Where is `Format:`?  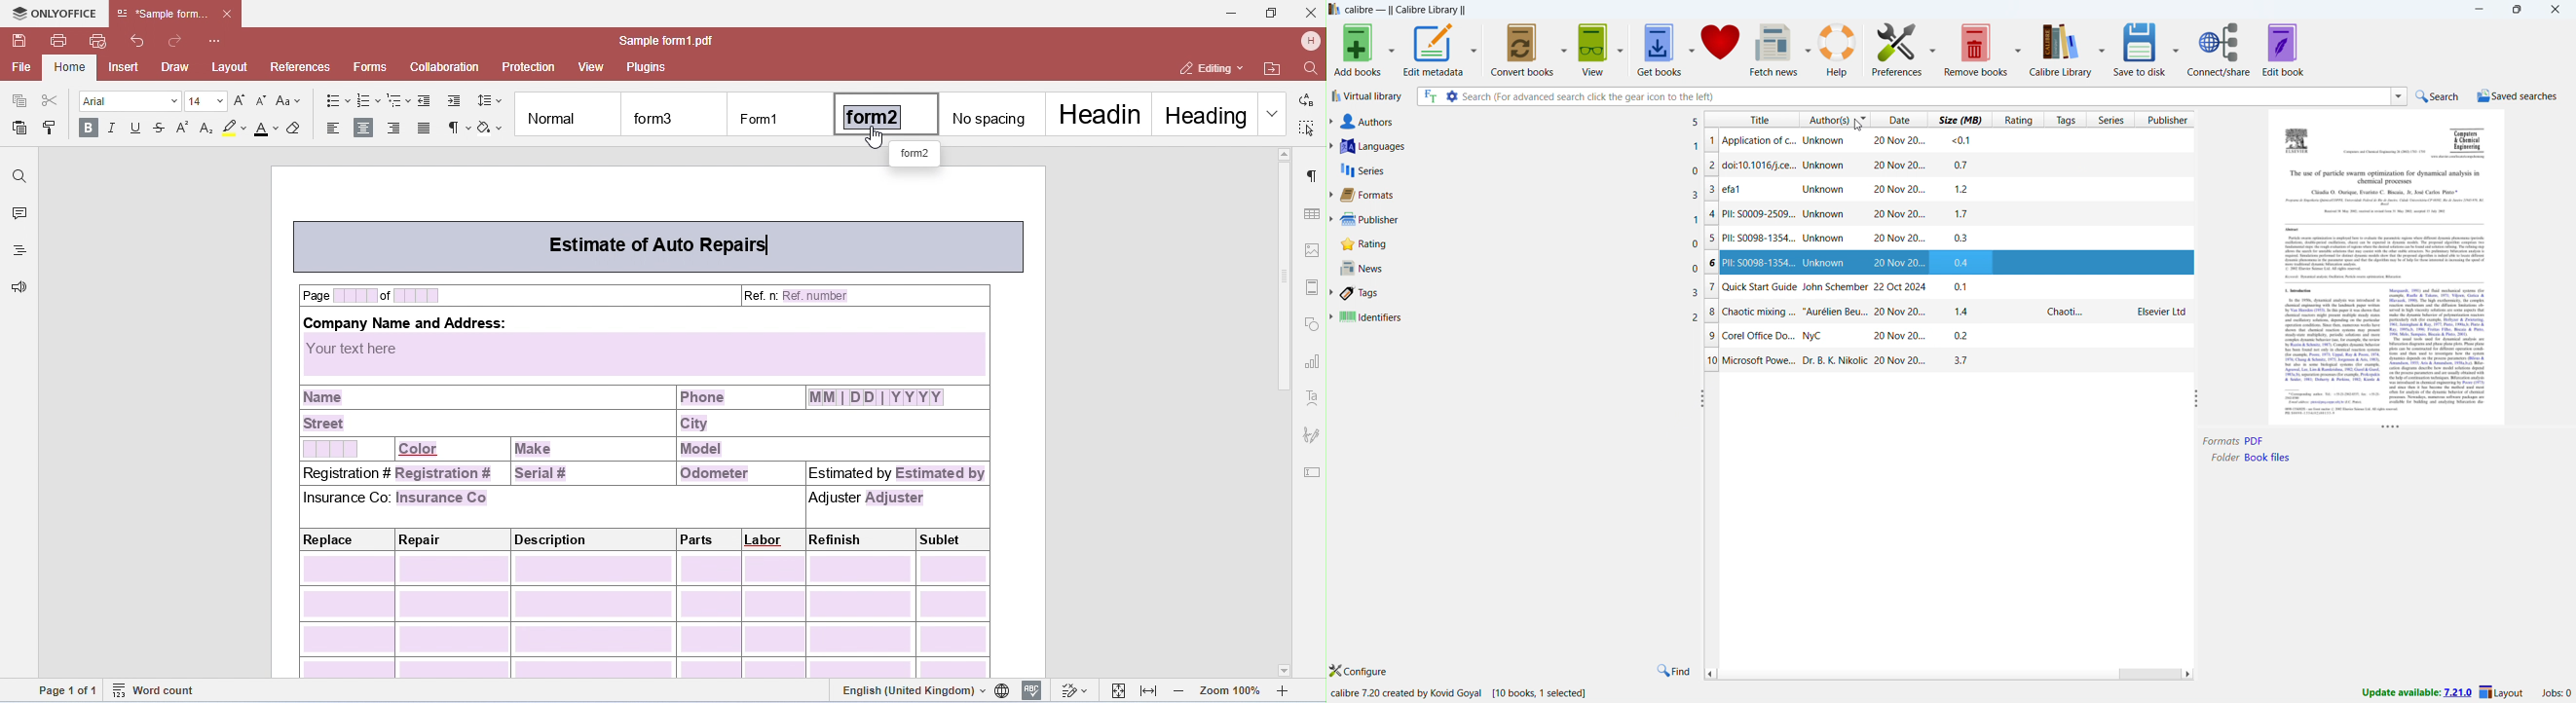 Format: is located at coordinates (2220, 441).